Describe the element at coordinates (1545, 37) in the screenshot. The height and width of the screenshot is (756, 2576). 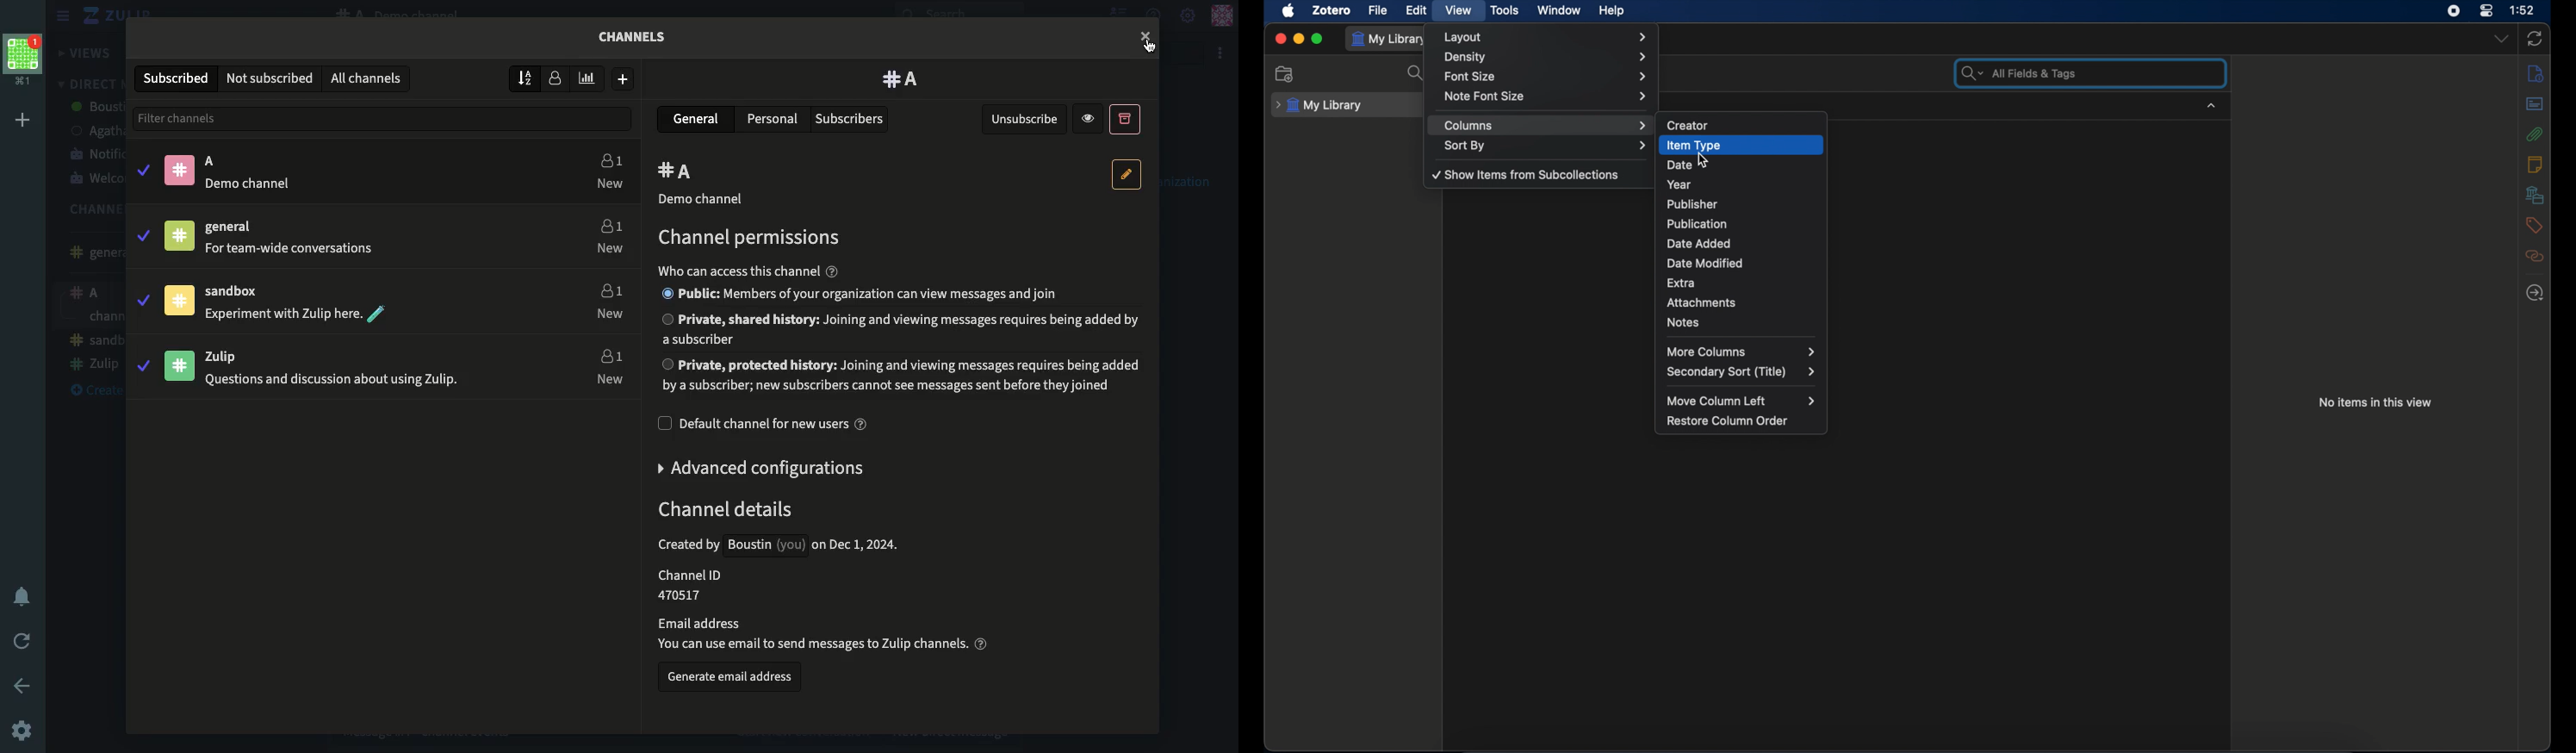
I see `layout` at that location.